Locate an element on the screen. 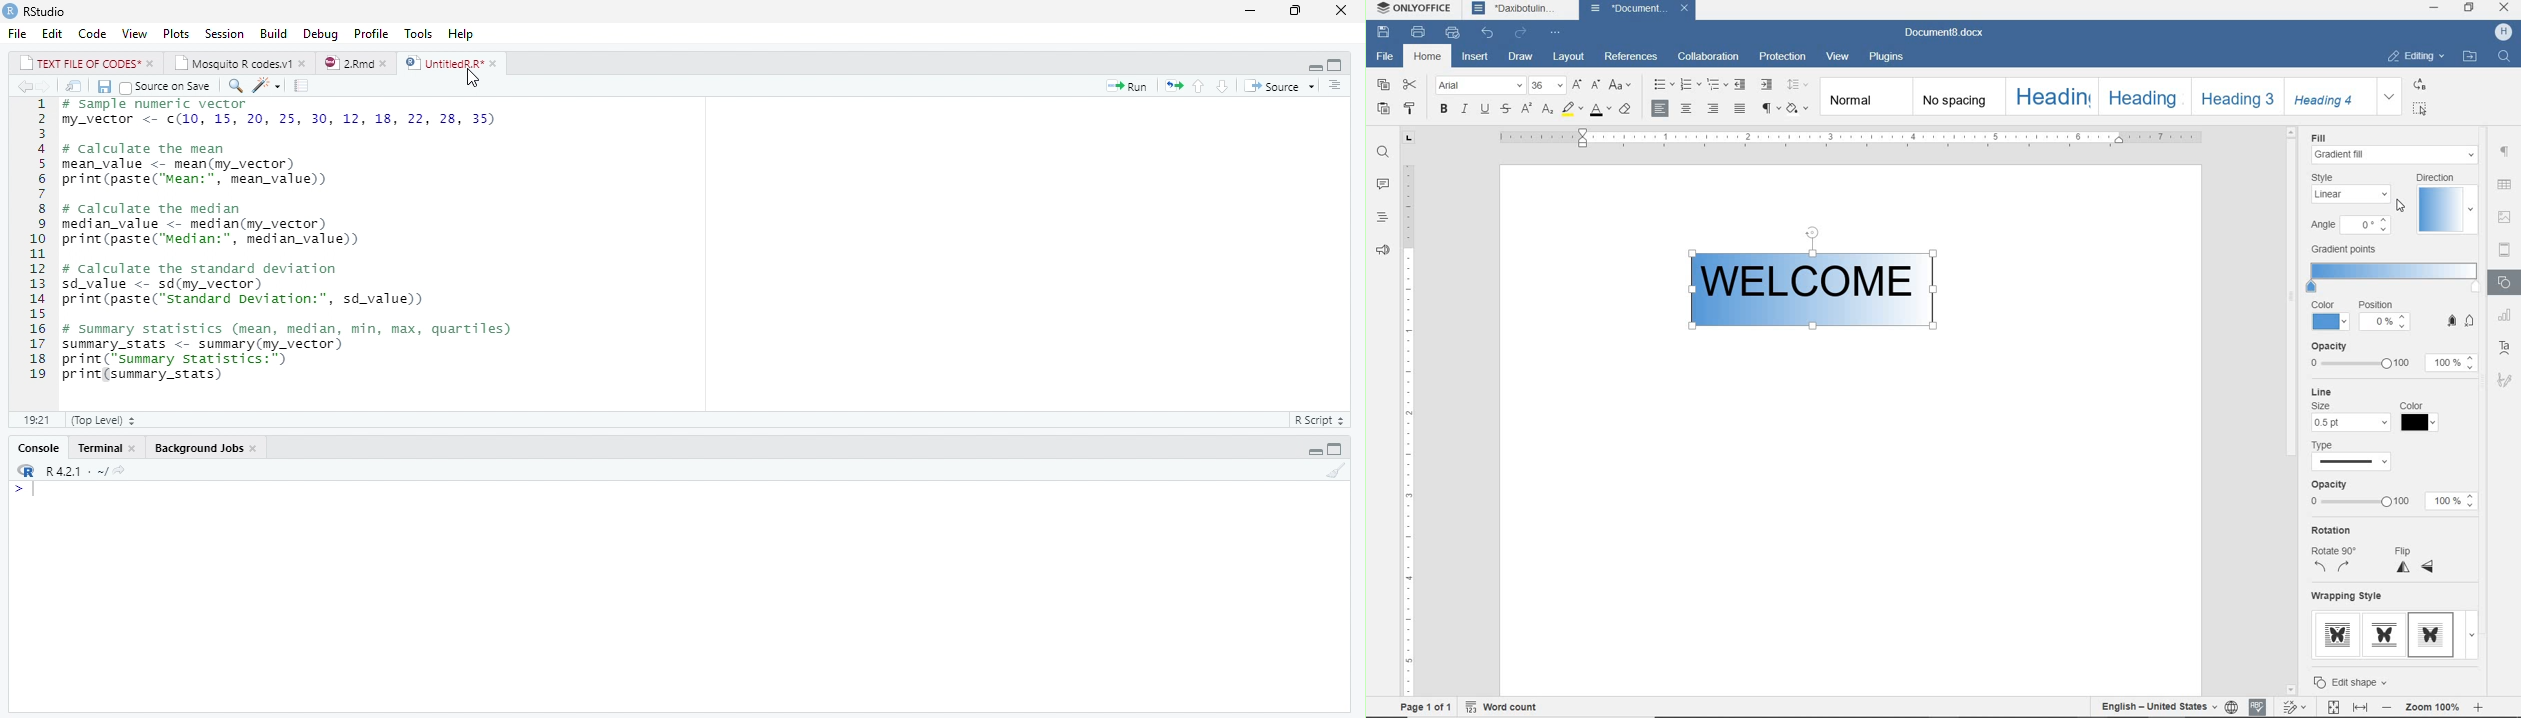 This screenshot has height=728, width=2548. next section is located at coordinates (1222, 87).